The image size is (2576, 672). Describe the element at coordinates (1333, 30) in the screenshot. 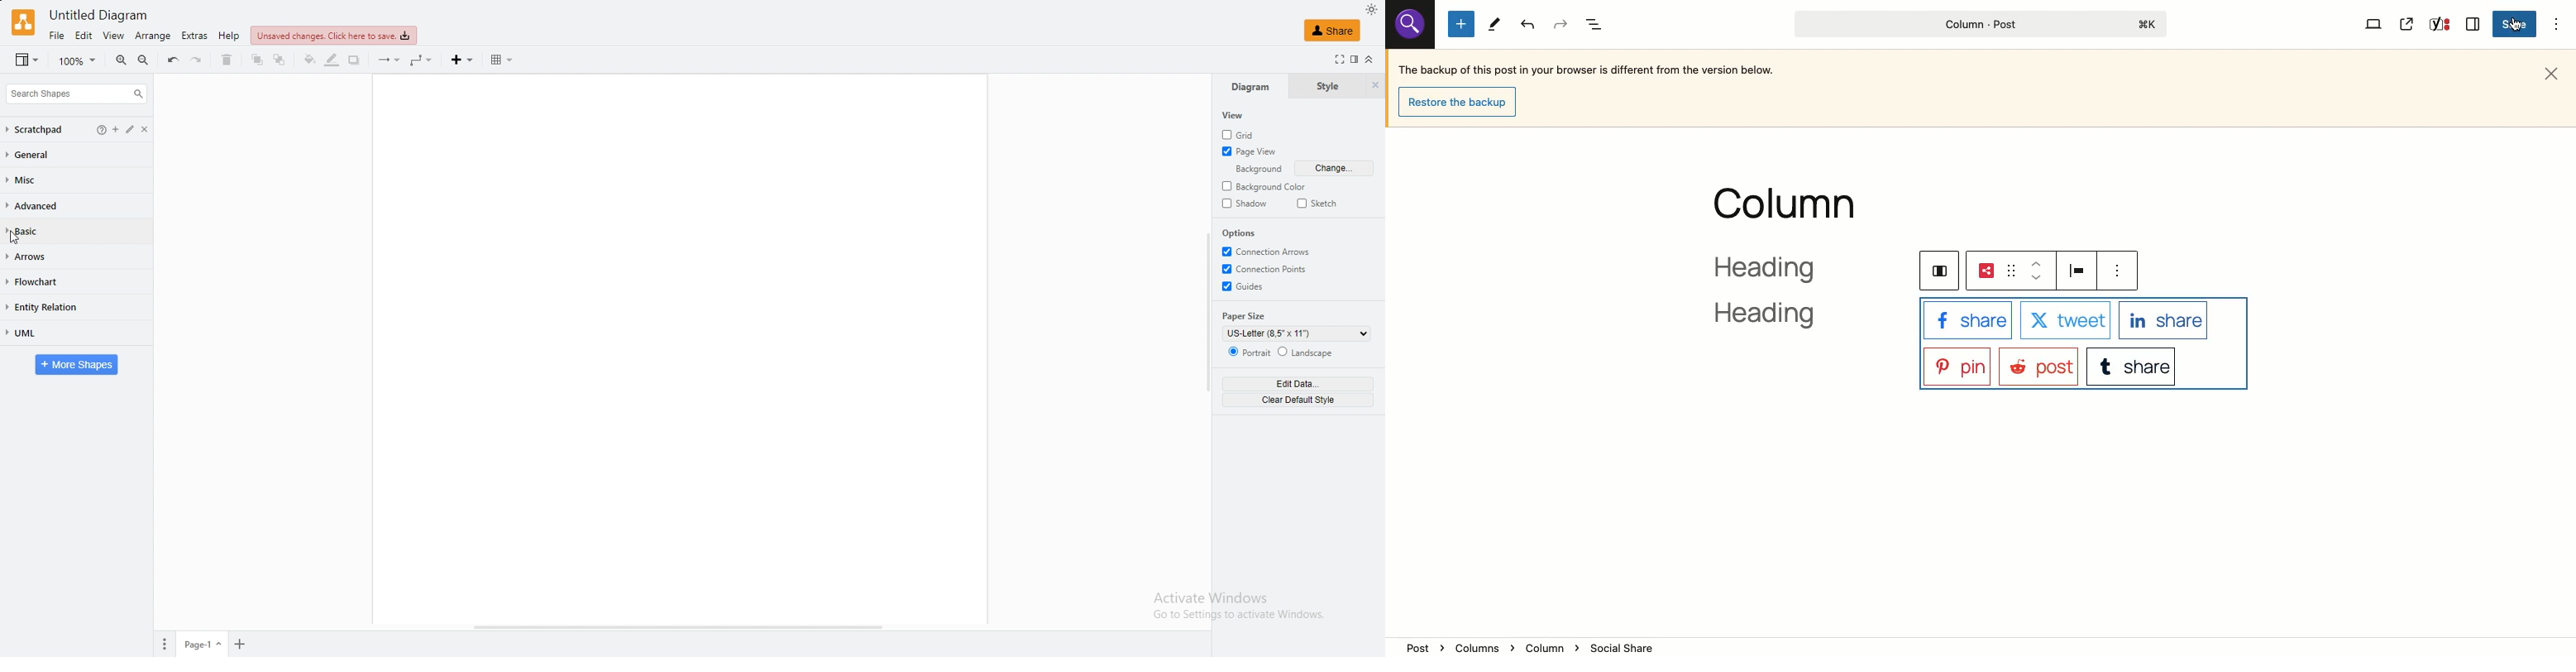

I see `SHARE` at that location.